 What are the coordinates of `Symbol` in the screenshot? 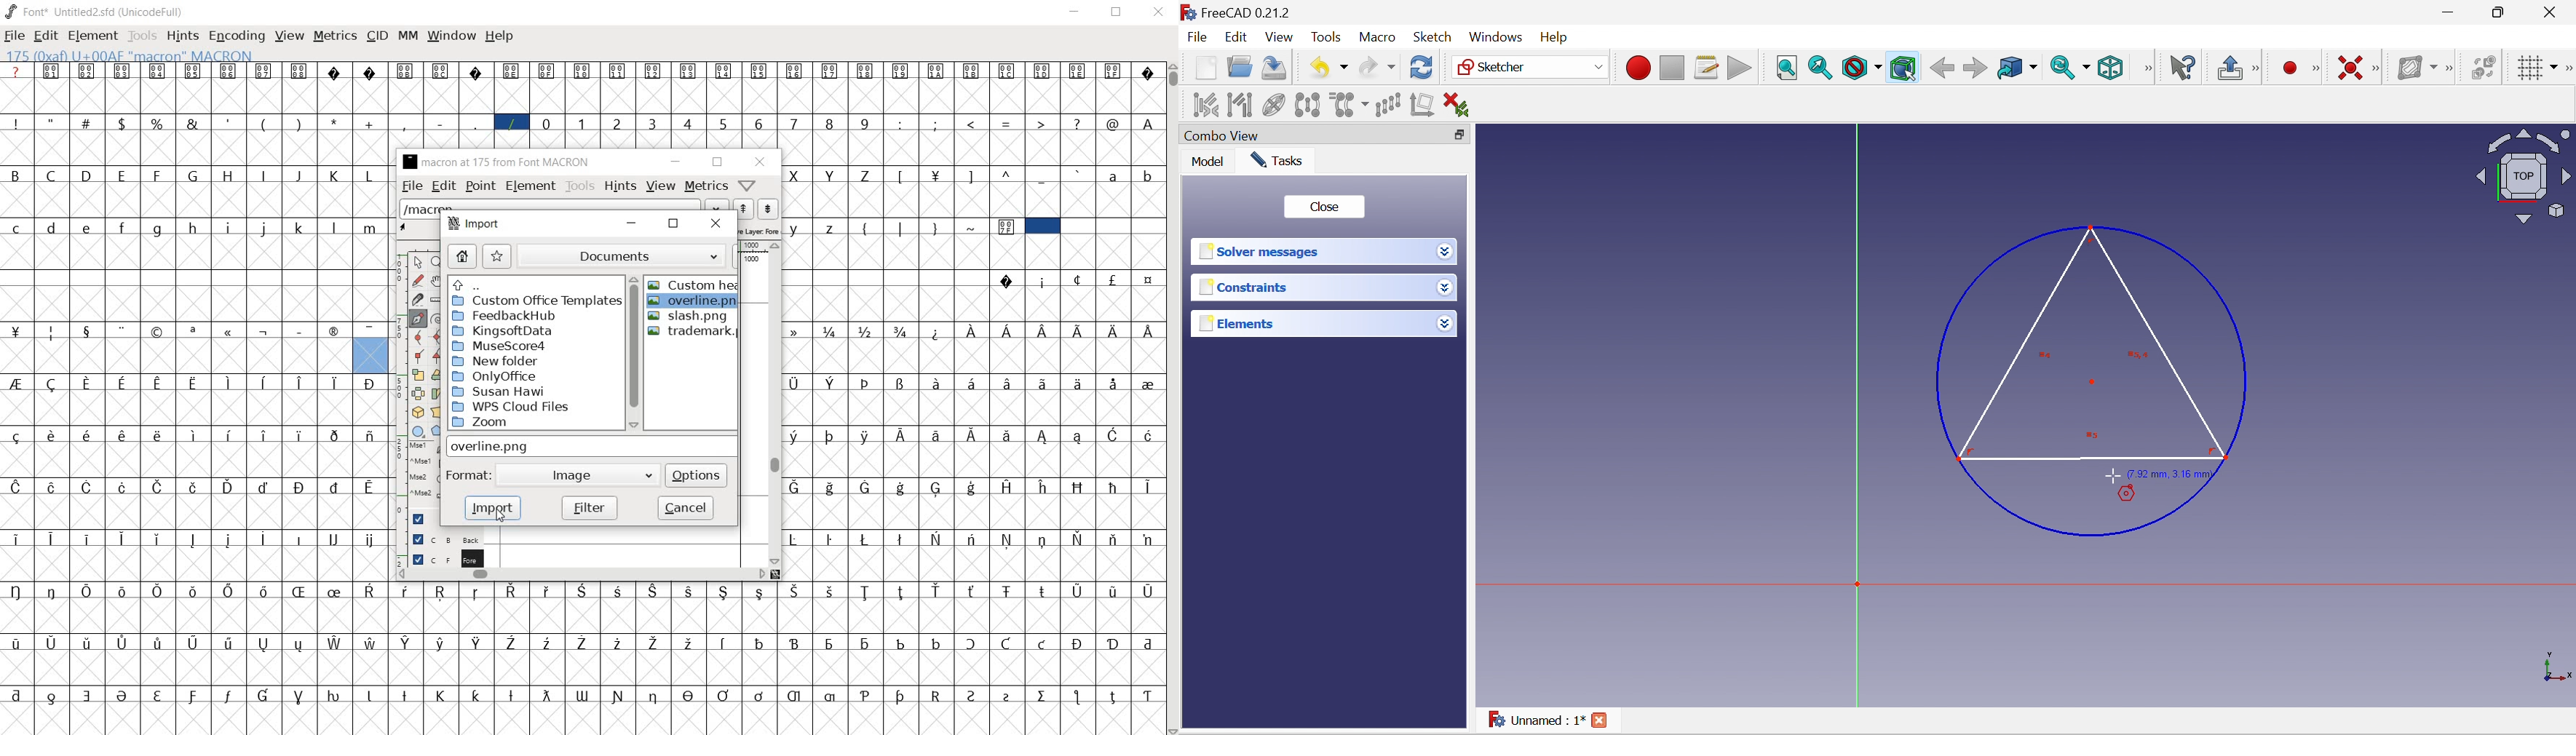 It's located at (17, 694).